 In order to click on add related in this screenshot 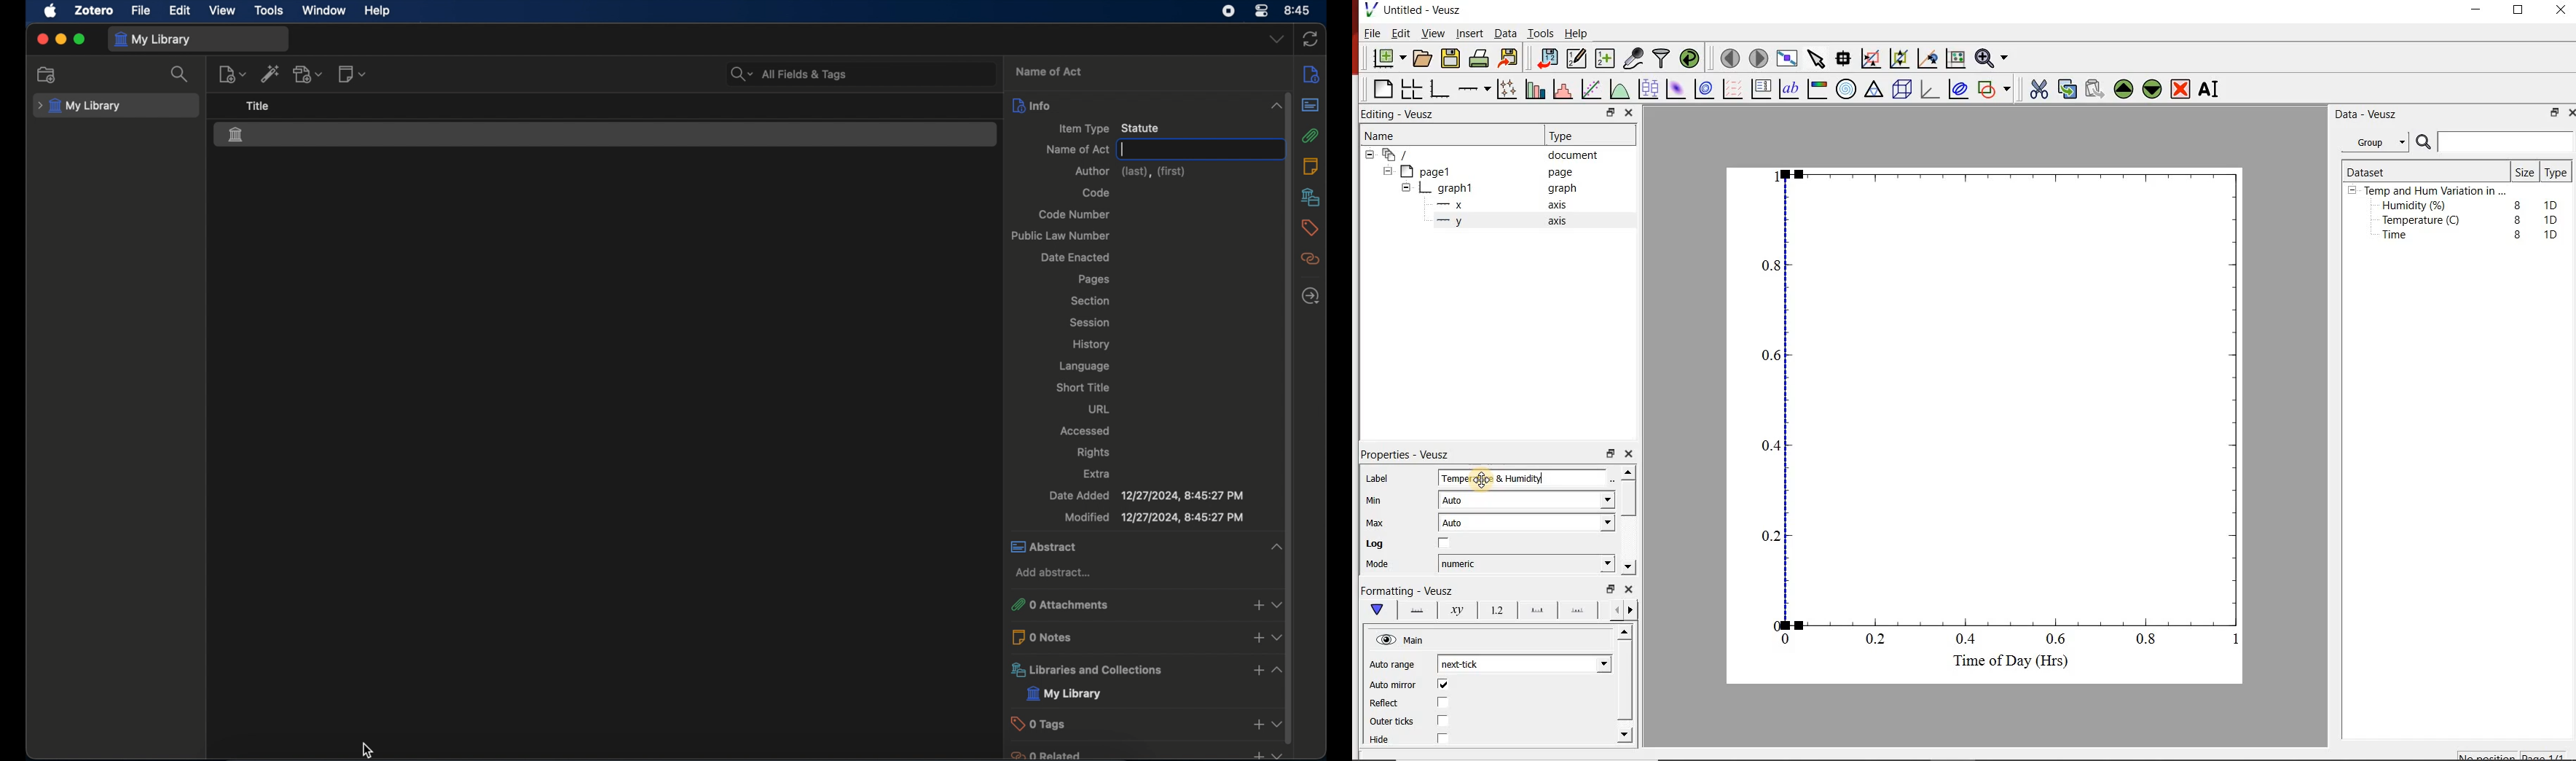, I will do `click(1256, 755)`.